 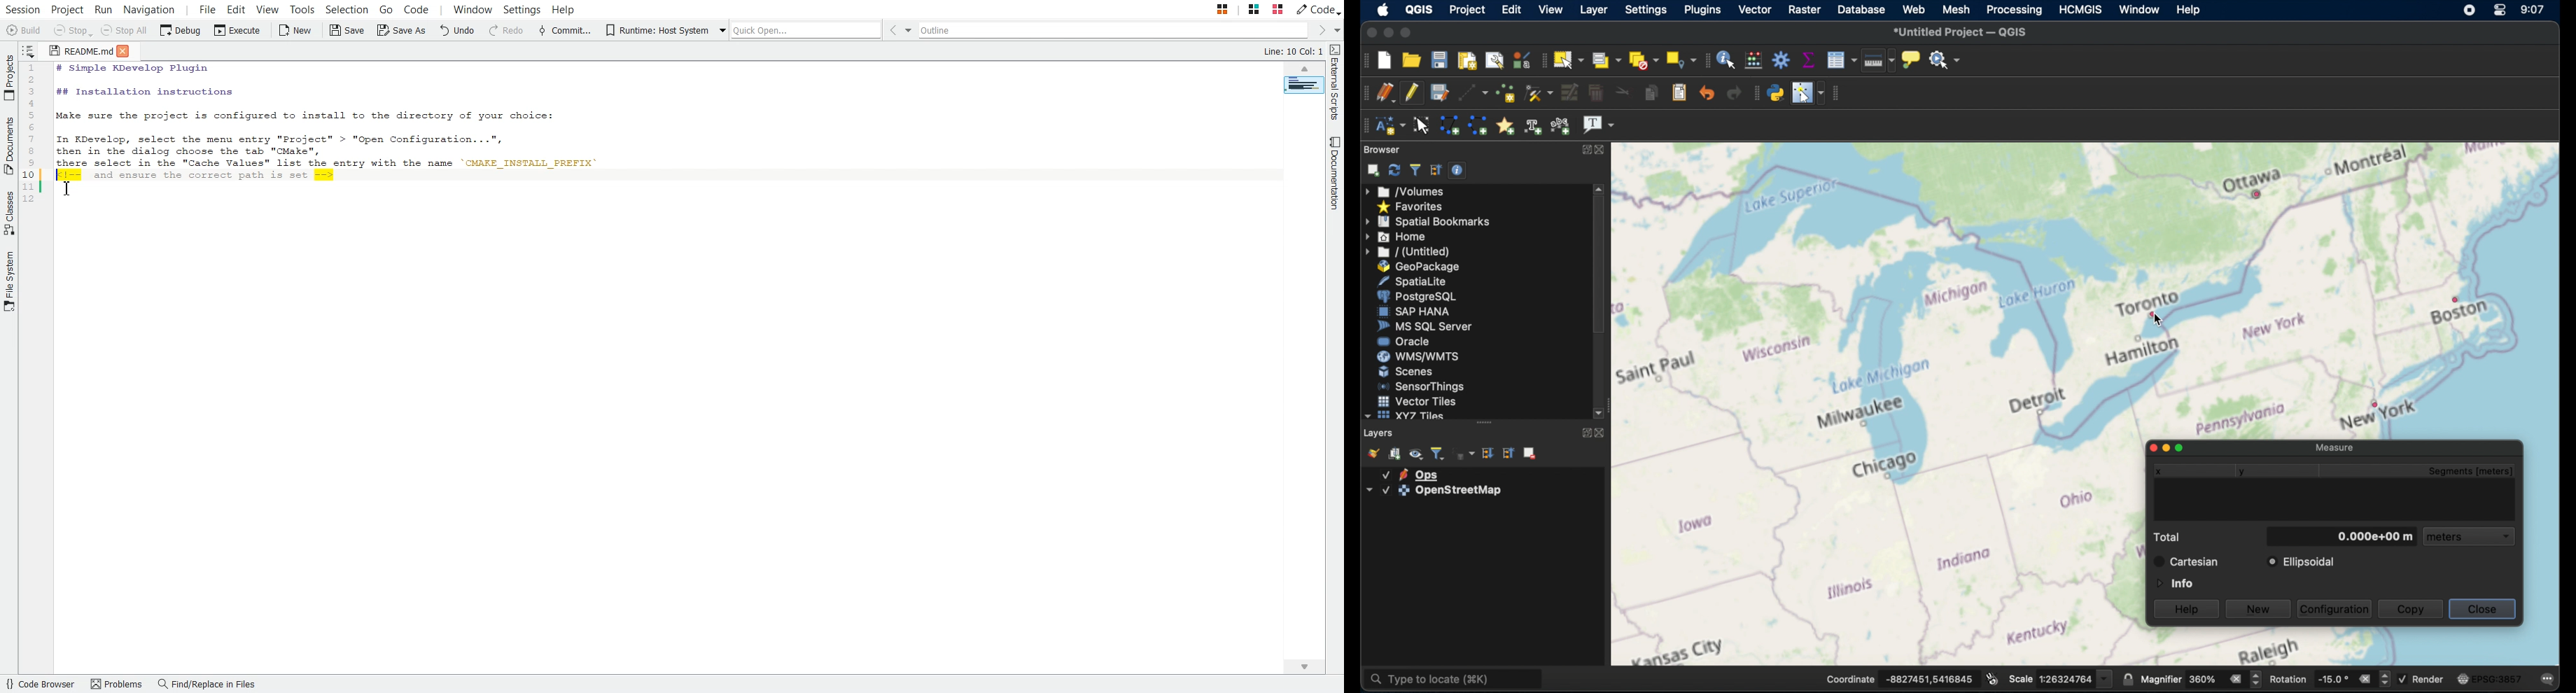 I want to click on vector tiles, so click(x=1416, y=400).